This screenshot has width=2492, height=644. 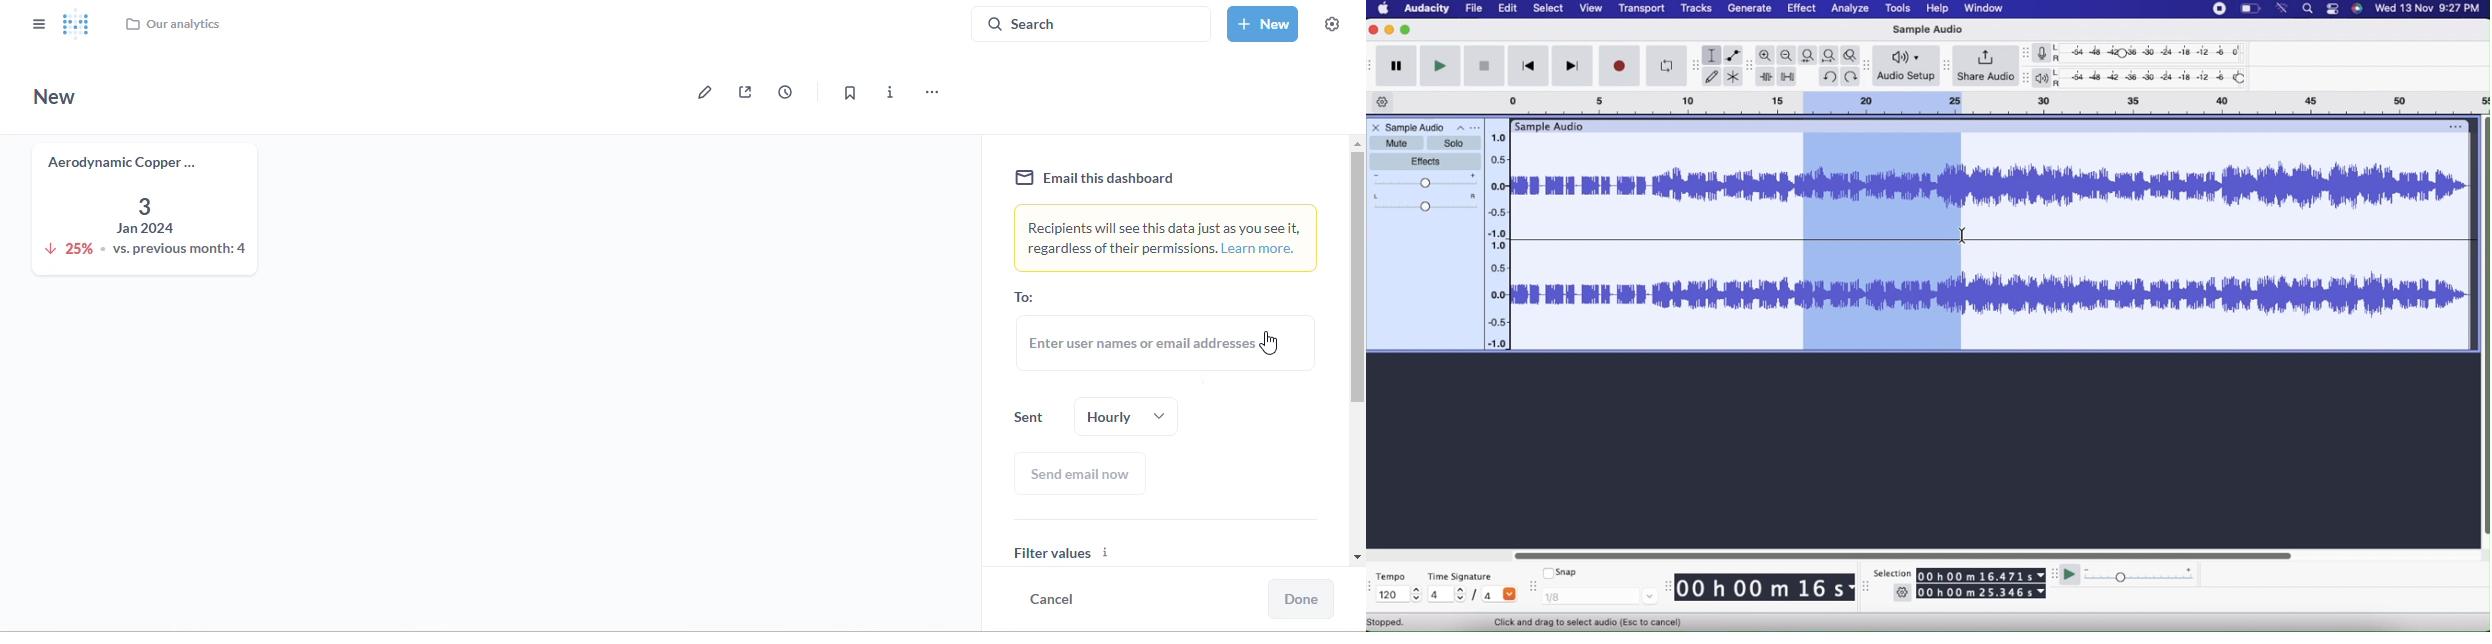 What do you see at coordinates (1028, 417) in the screenshot?
I see `sent` at bounding box center [1028, 417].